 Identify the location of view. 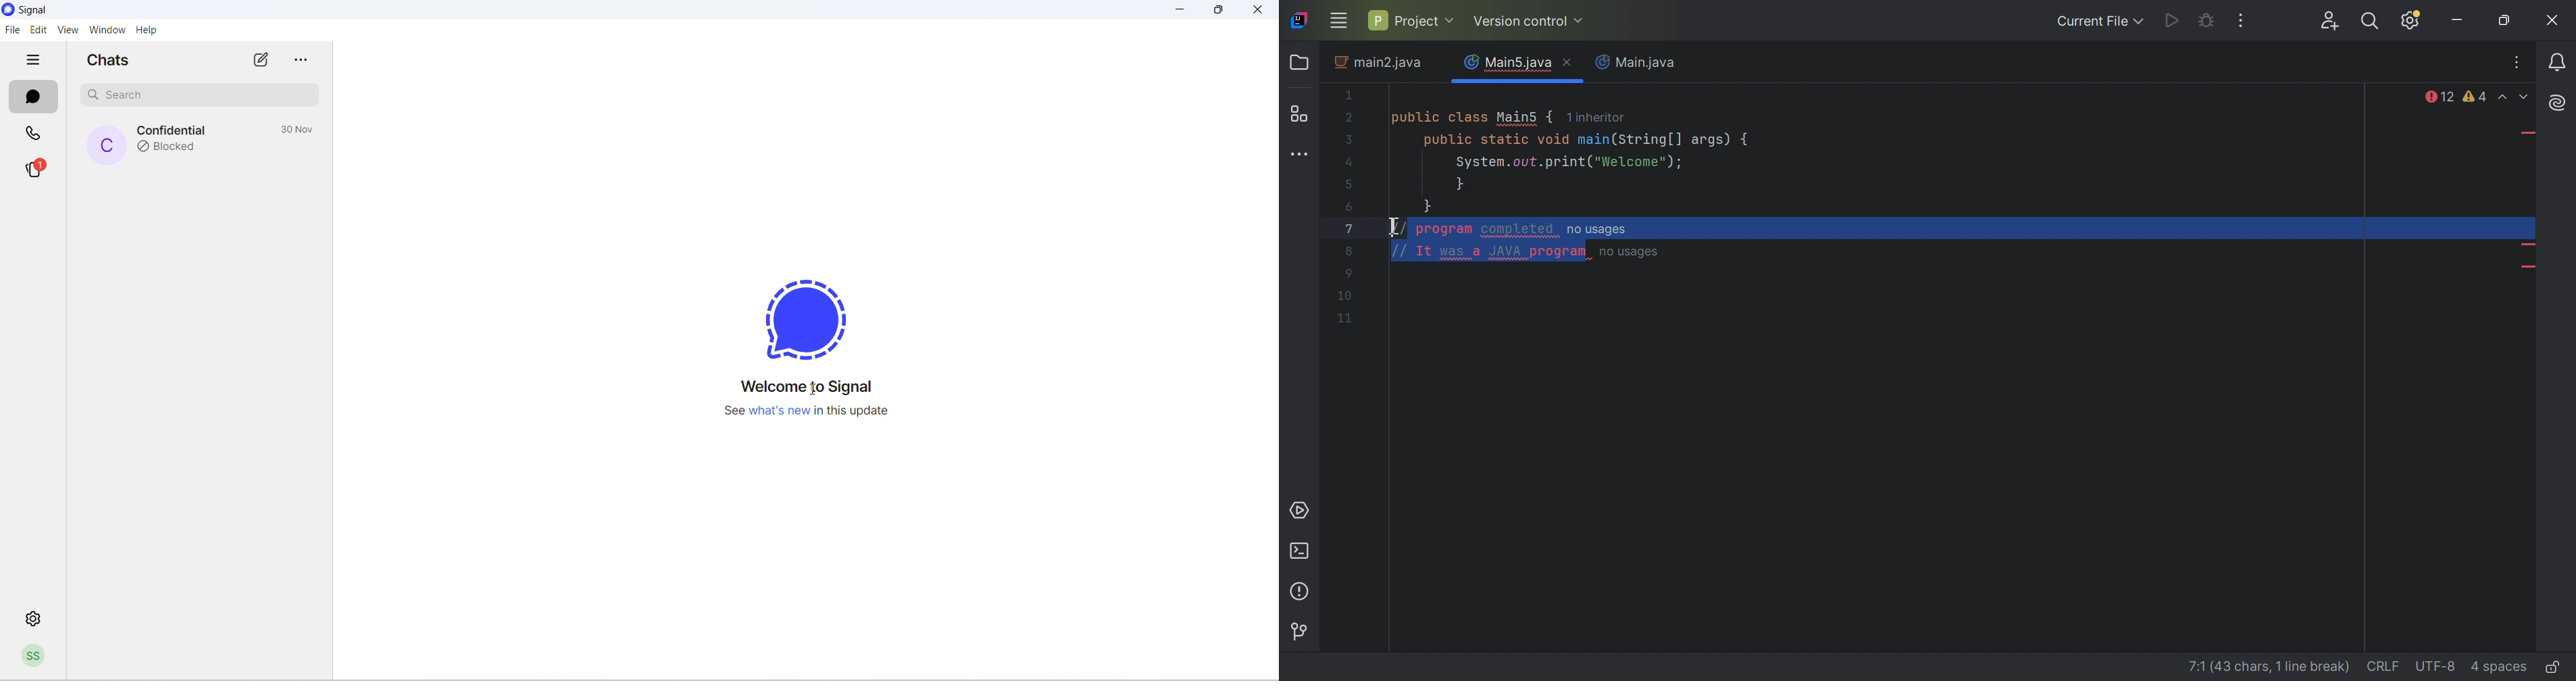
(65, 30).